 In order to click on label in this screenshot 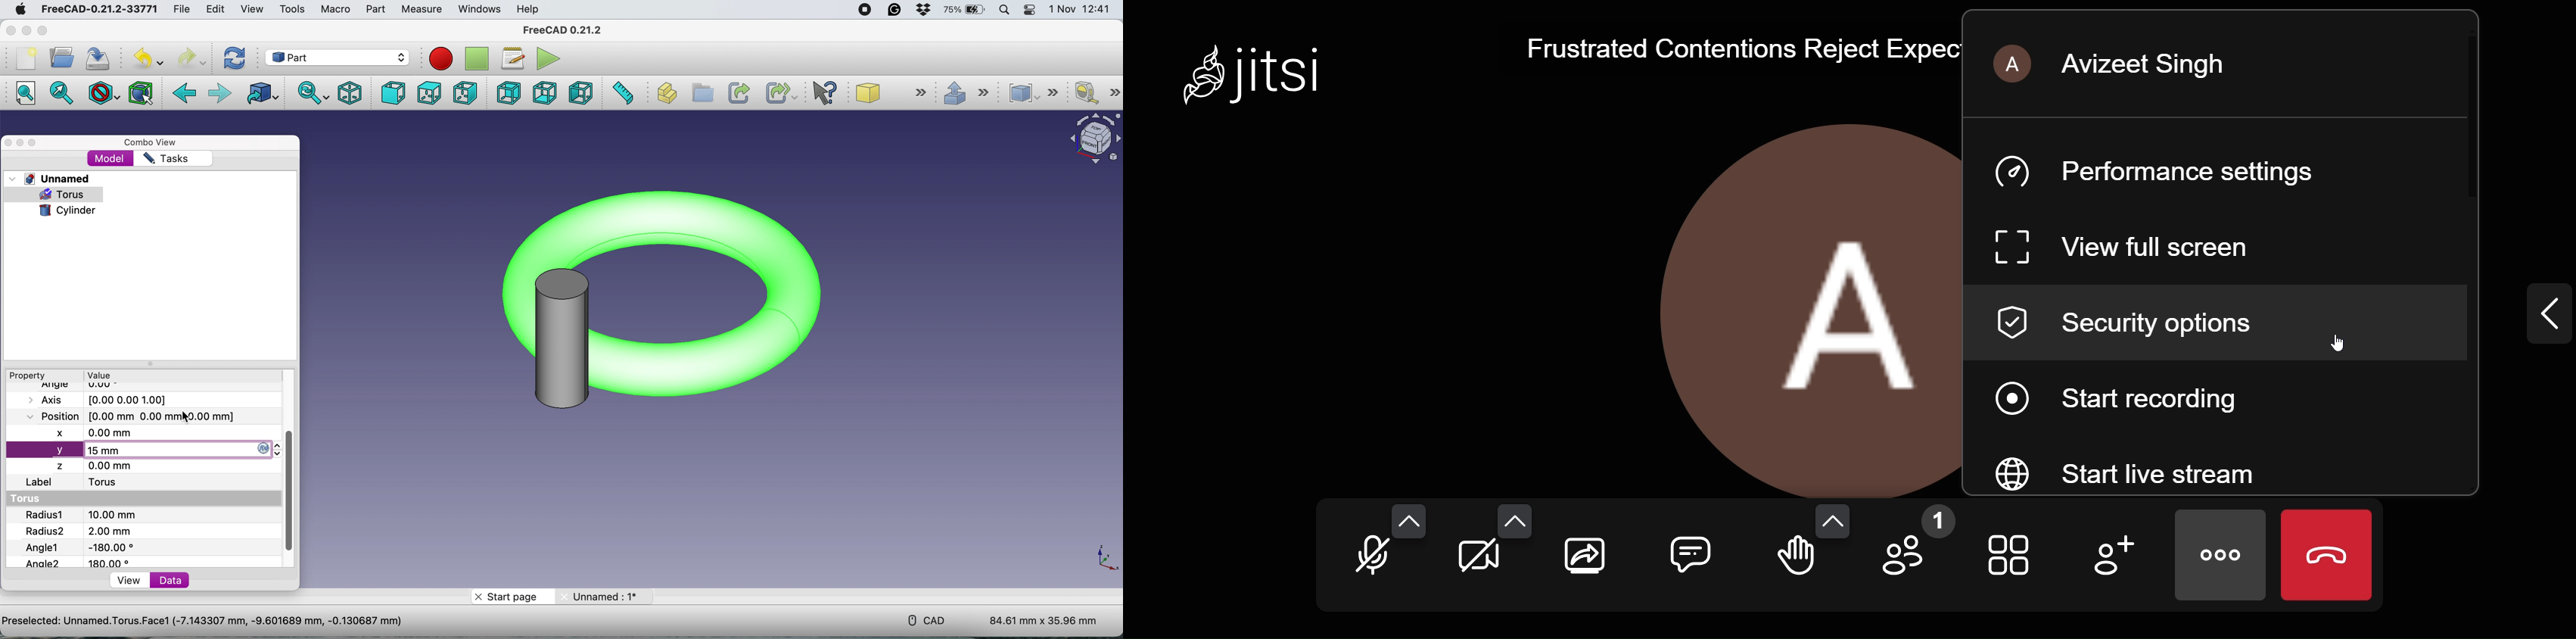, I will do `click(41, 483)`.